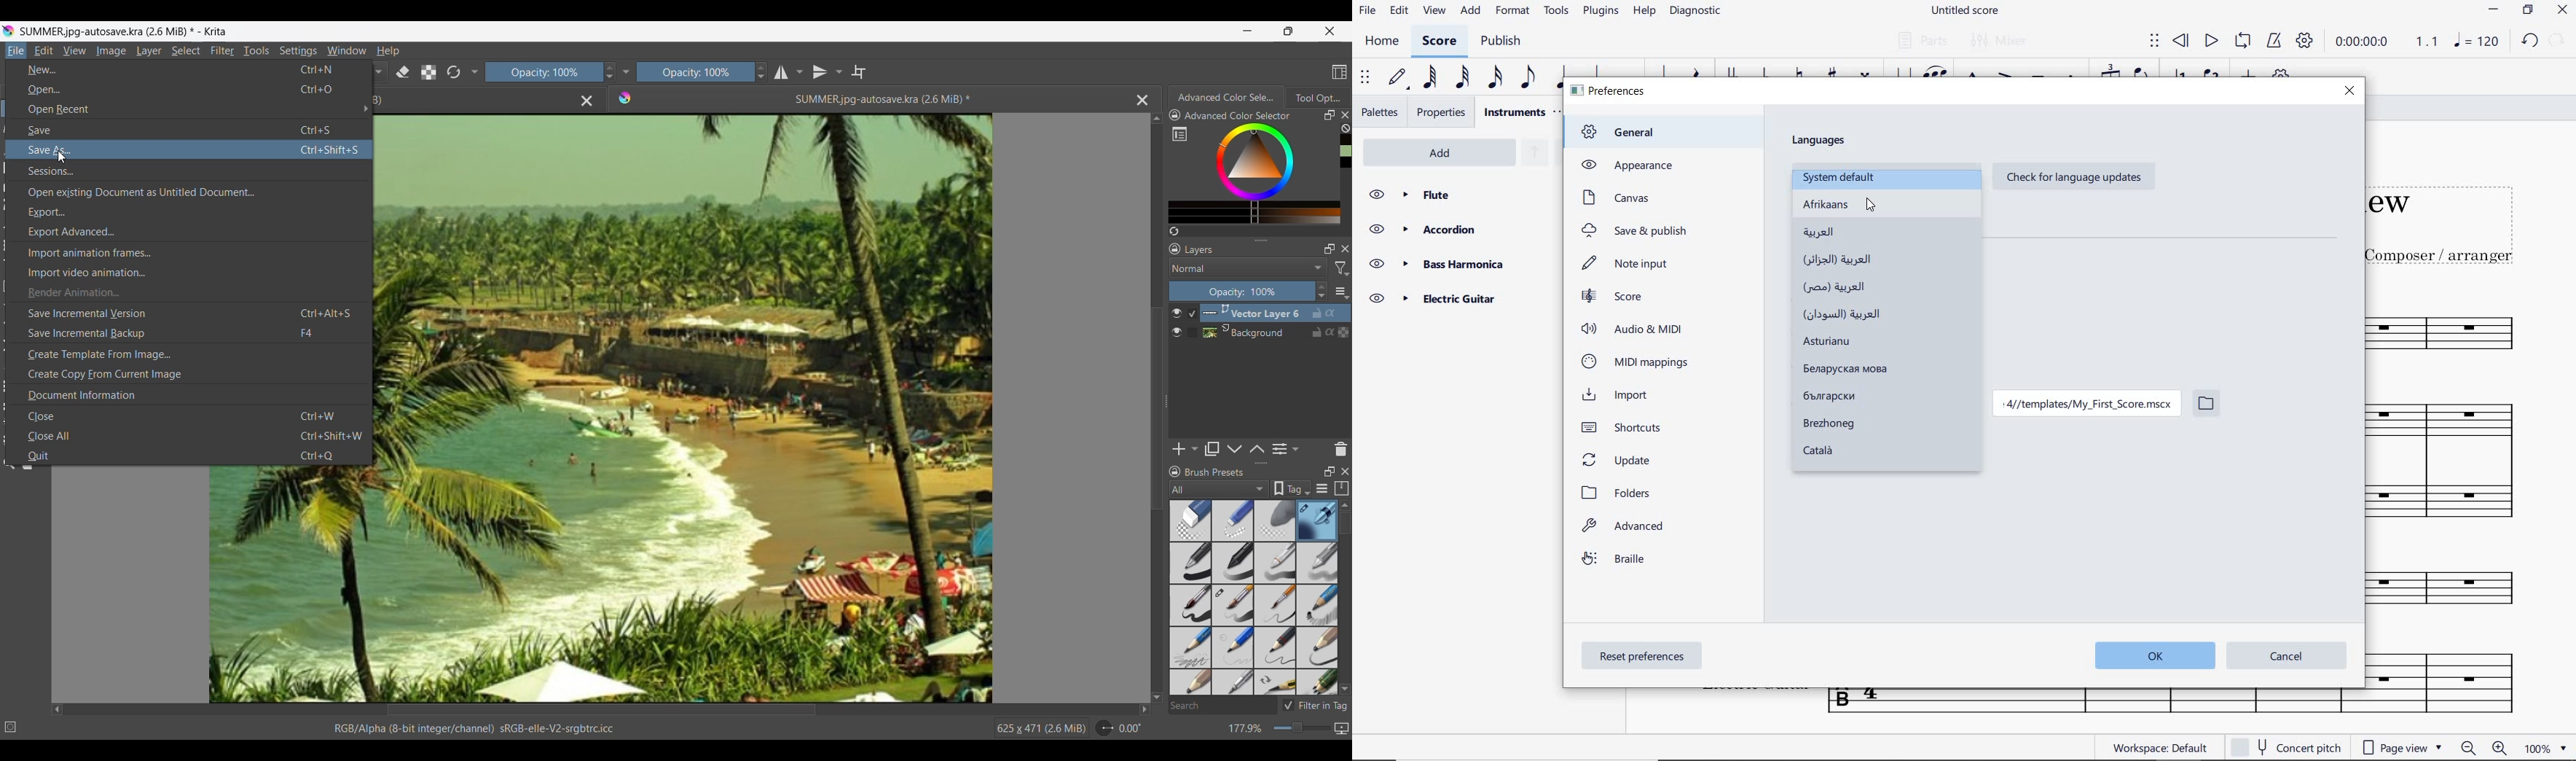 Image resolution: width=2576 pixels, height=784 pixels. What do you see at coordinates (1256, 449) in the screenshot?
I see `Move layer/mask up` at bounding box center [1256, 449].